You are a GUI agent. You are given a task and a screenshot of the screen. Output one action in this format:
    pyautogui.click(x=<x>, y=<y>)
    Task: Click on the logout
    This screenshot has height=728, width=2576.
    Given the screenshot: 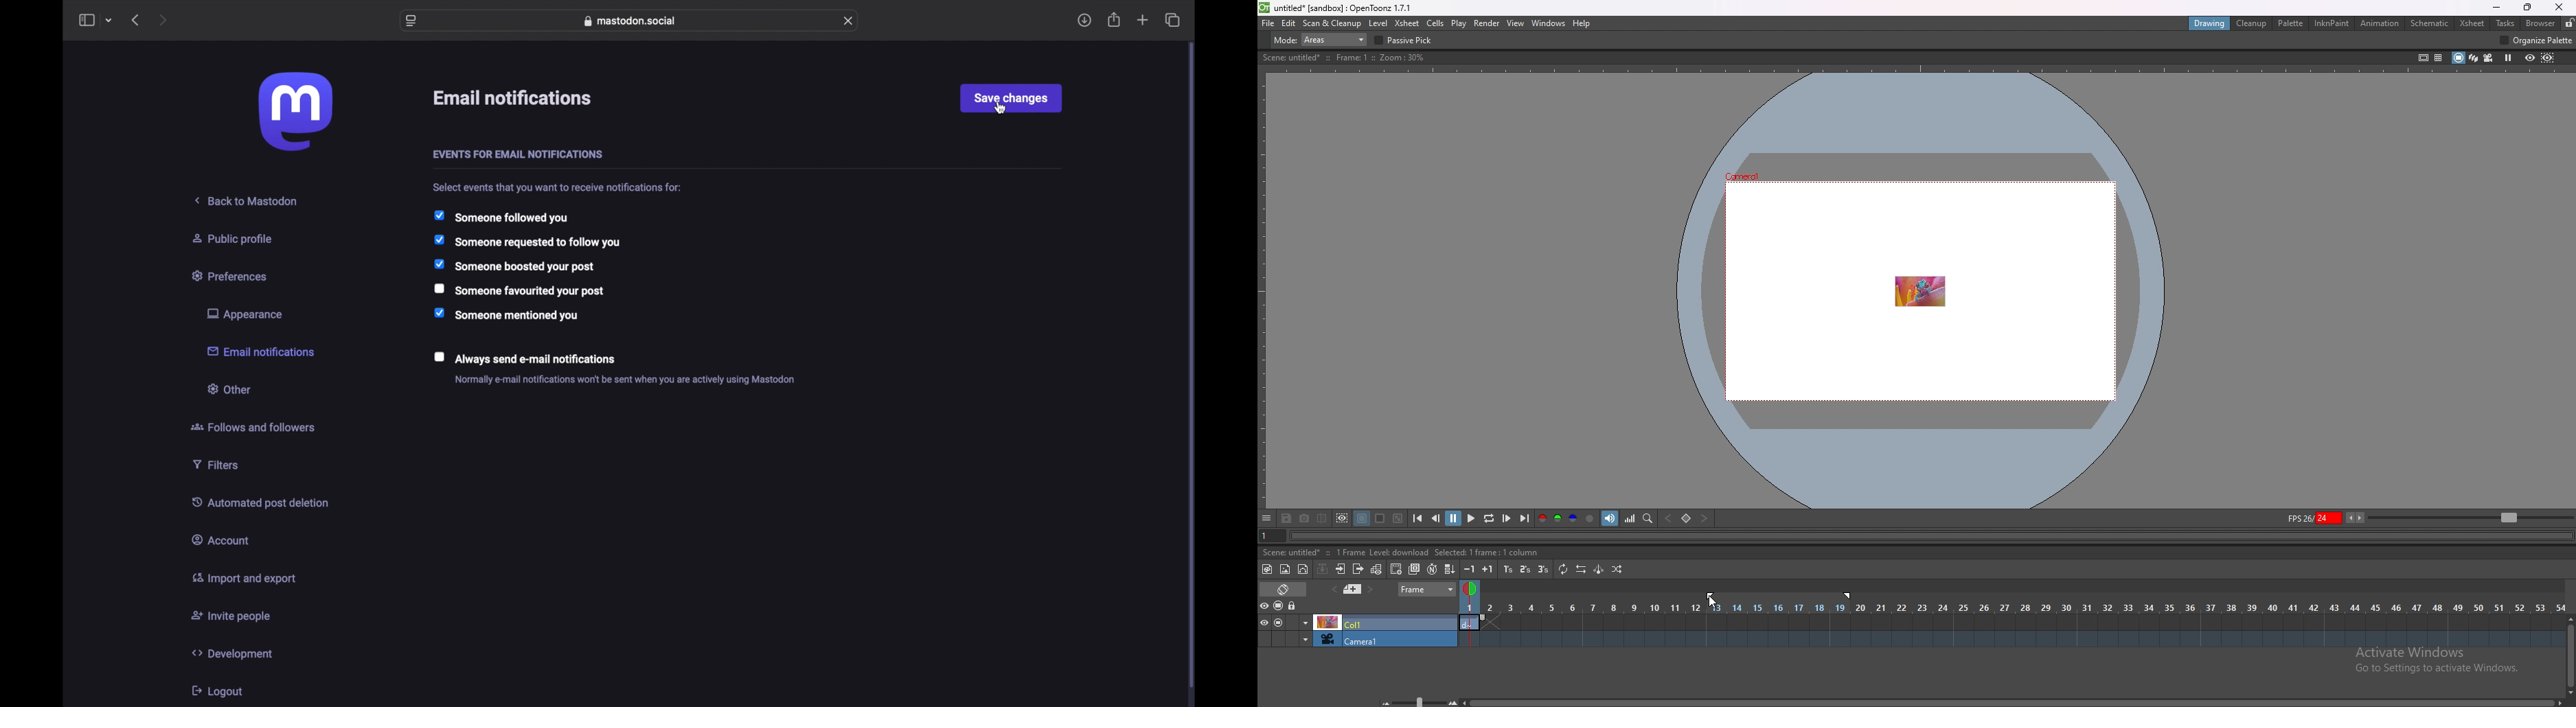 What is the action you would take?
    pyautogui.click(x=216, y=691)
    